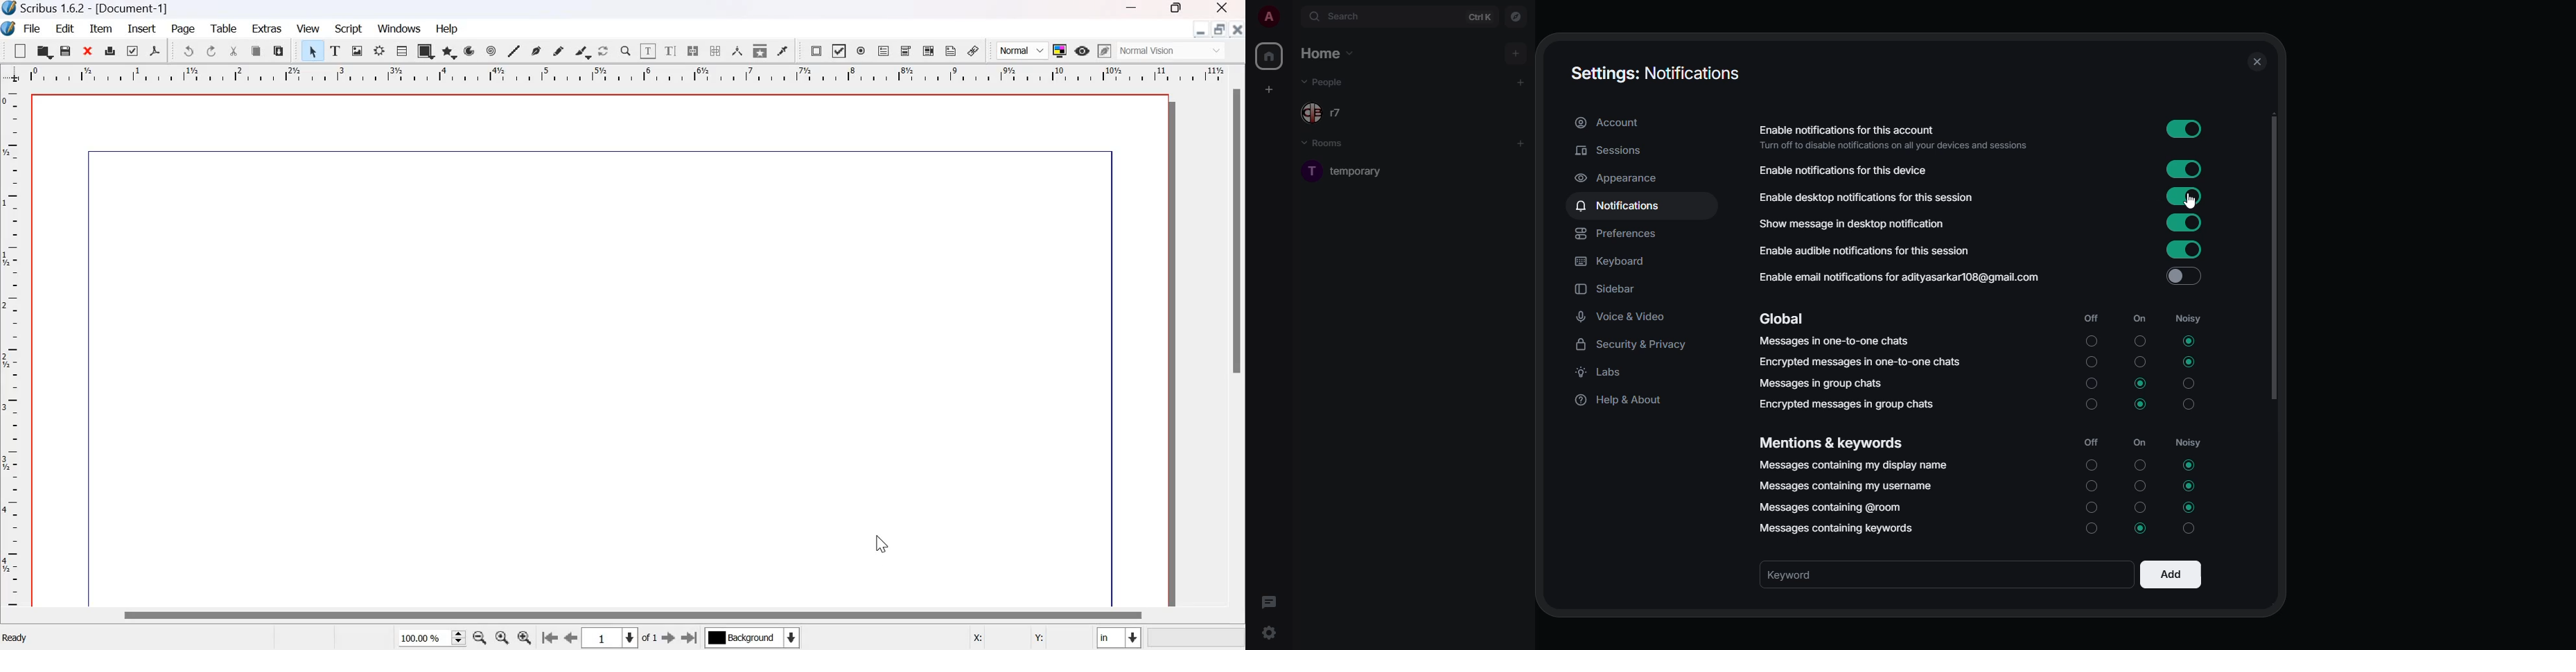 This screenshot has height=672, width=2576. Describe the element at coordinates (1618, 179) in the screenshot. I see `appearance` at that location.